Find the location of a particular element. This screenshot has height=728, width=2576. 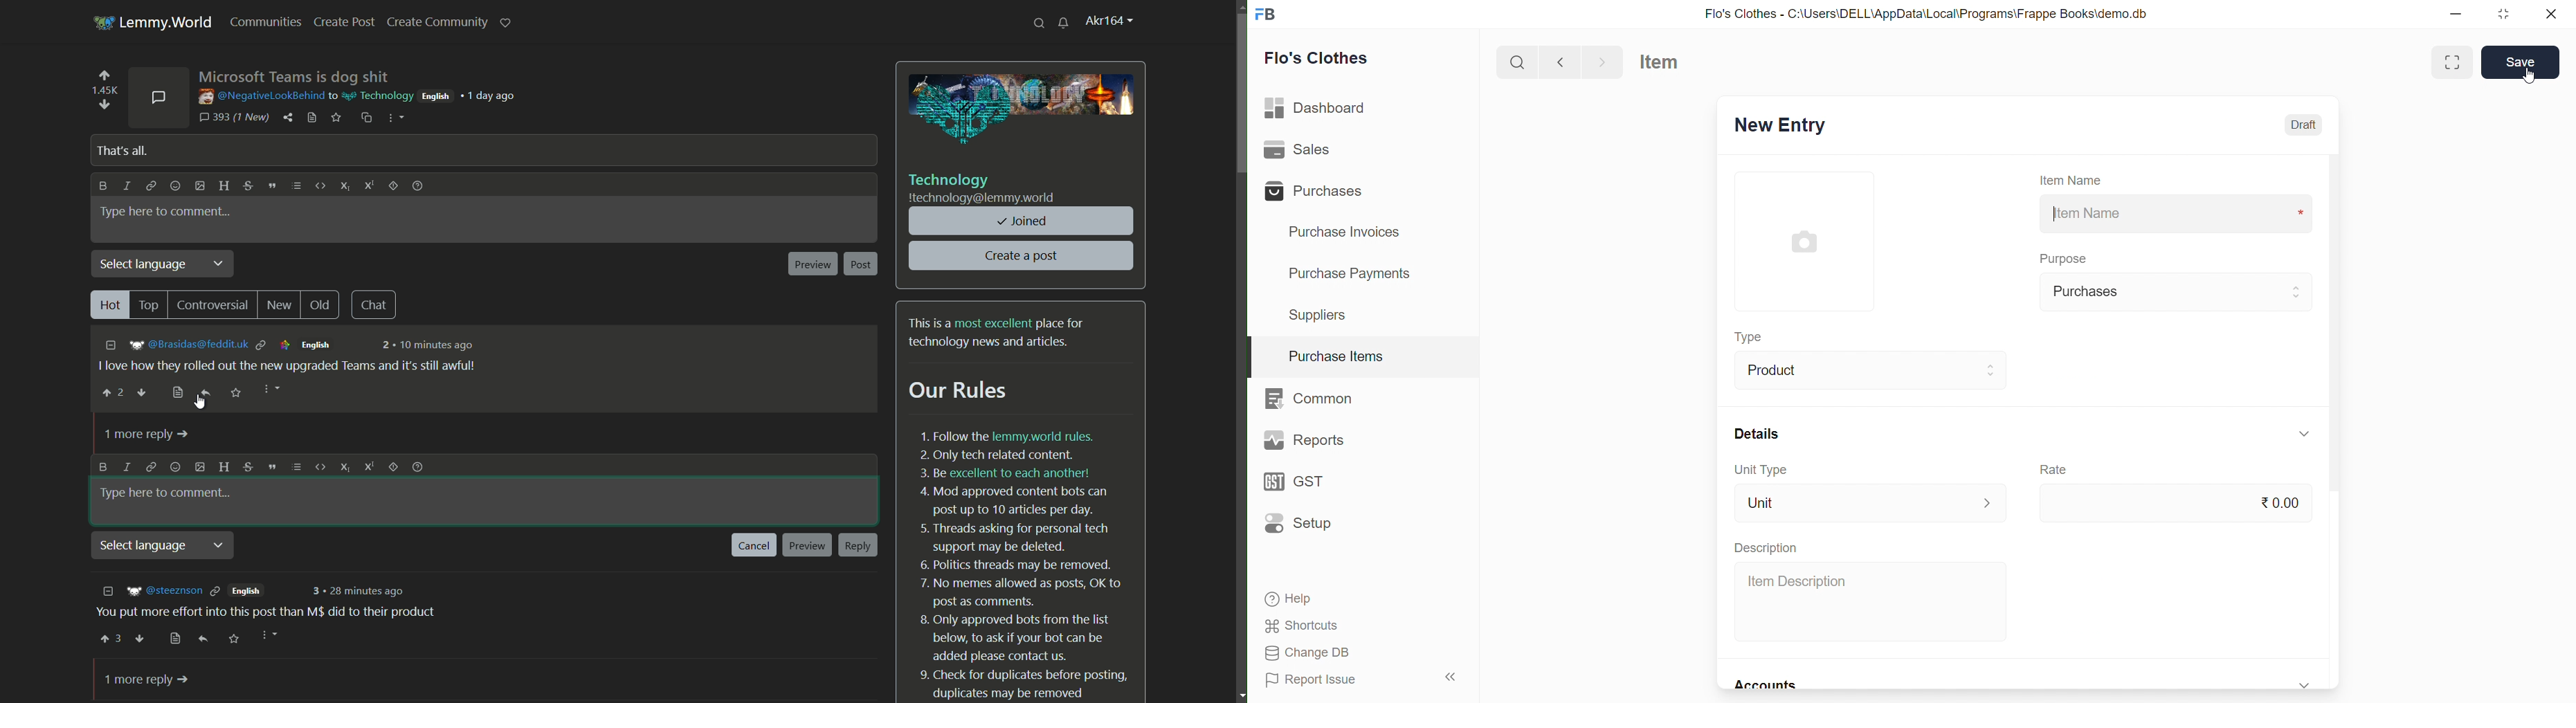

add emoji is located at coordinates (175, 186).